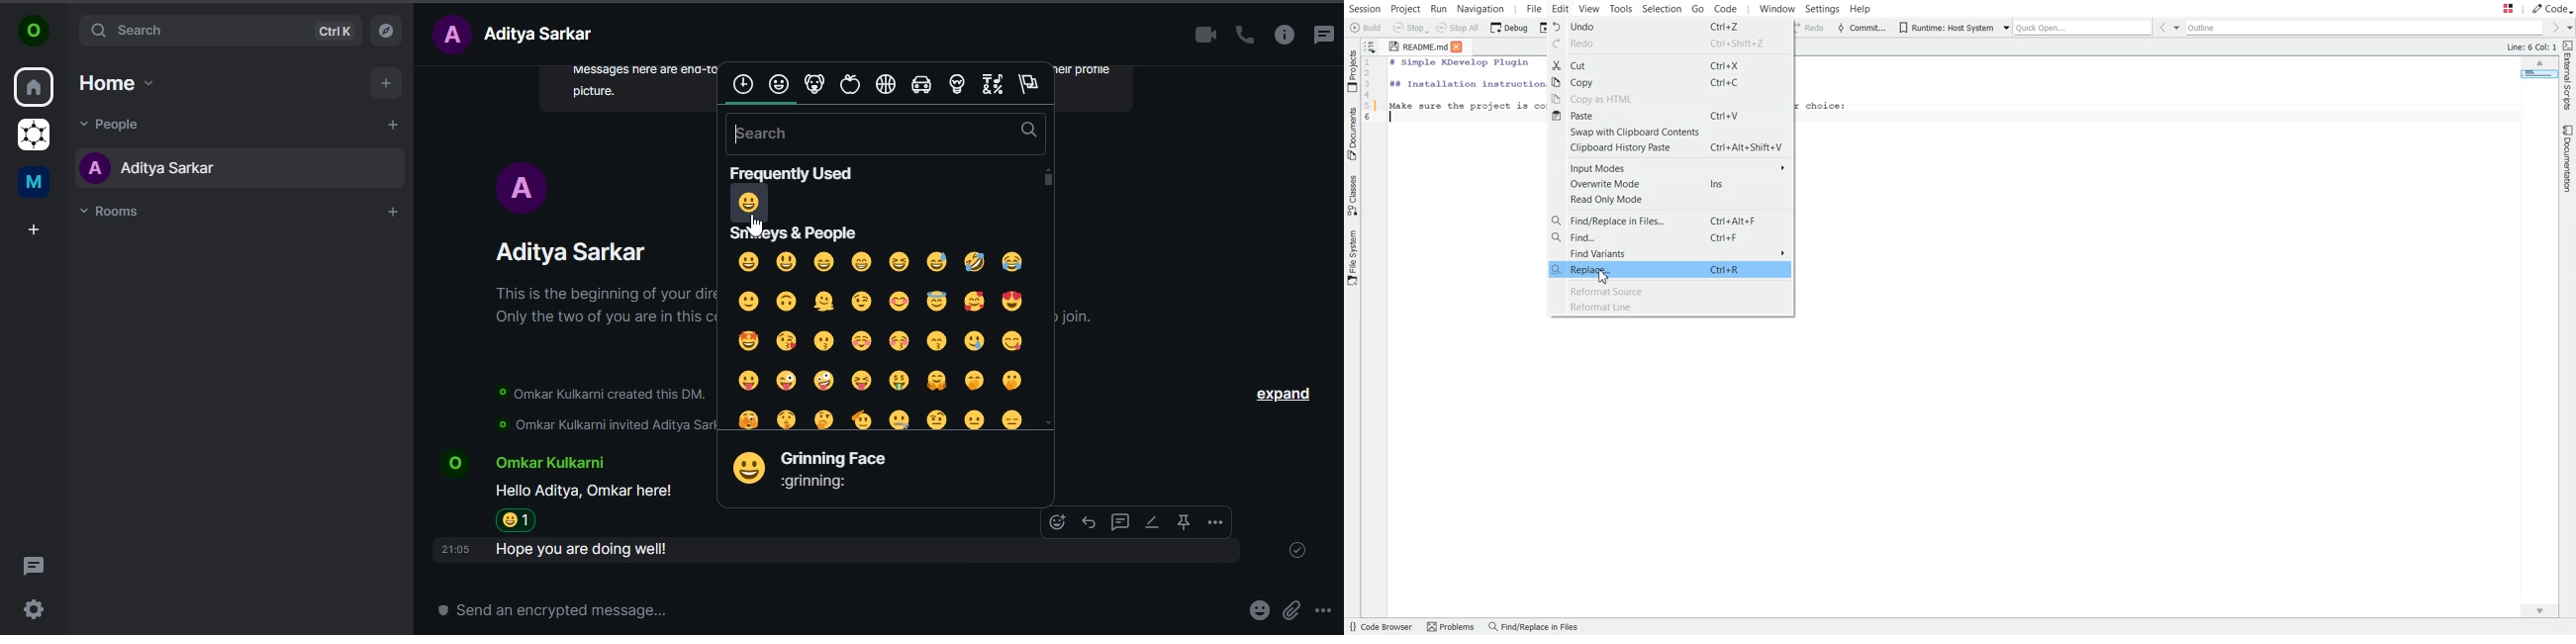  What do you see at coordinates (35, 606) in the screenshot?
I see `quicker settings` at bounding box center [35, 606].